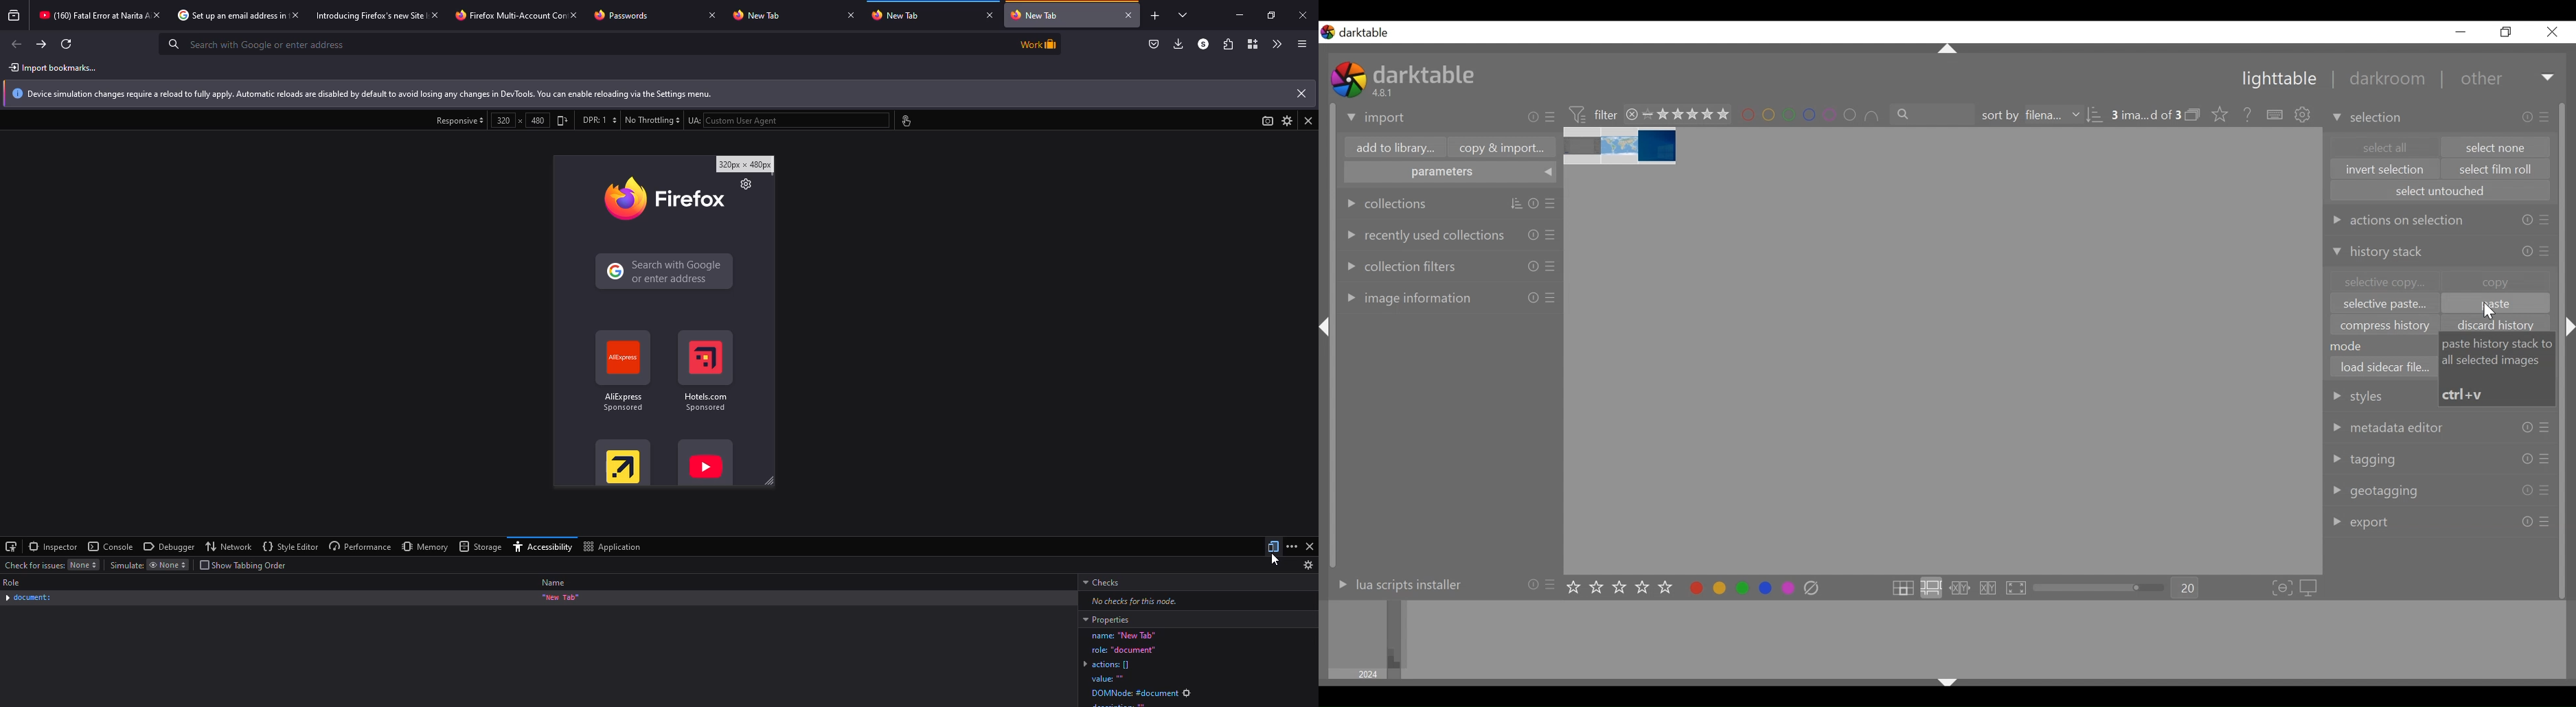 The height and width of the screenshot is (728, 2576). What do you see at coordinates (158, 14) in the screenshot?
I see `close` at bounding box center [158, 14].